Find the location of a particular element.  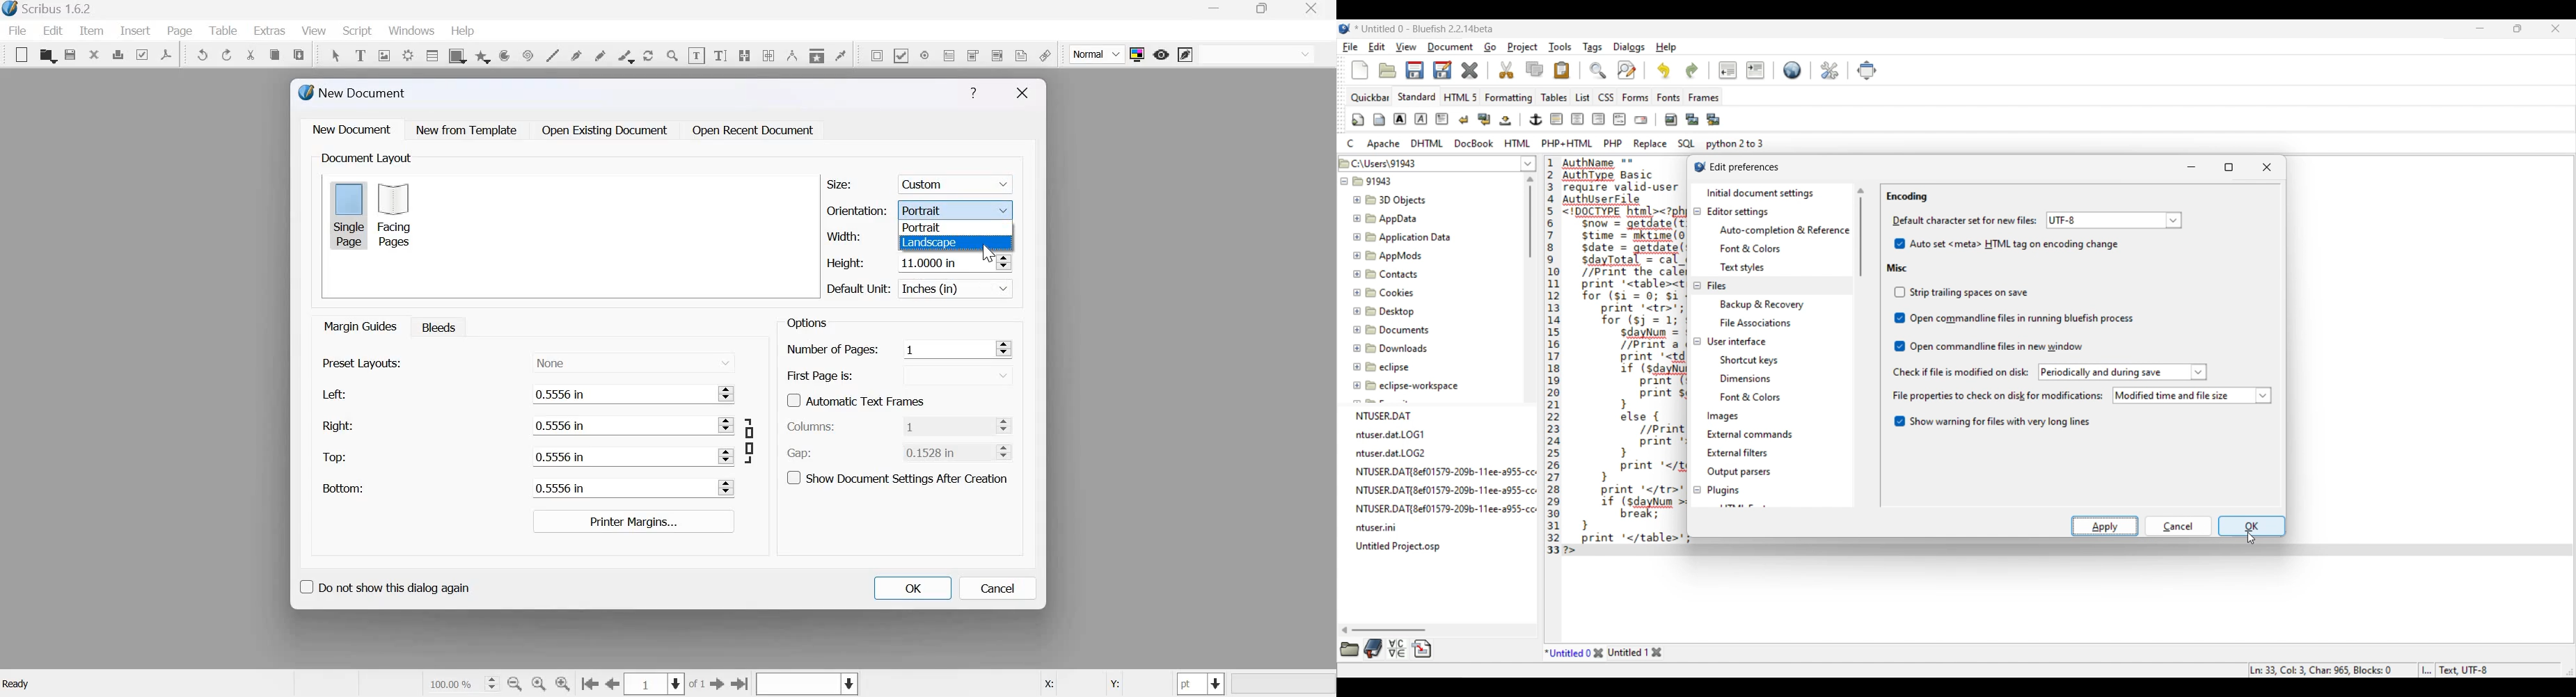

Save options is located at coordinates (1429, 70).